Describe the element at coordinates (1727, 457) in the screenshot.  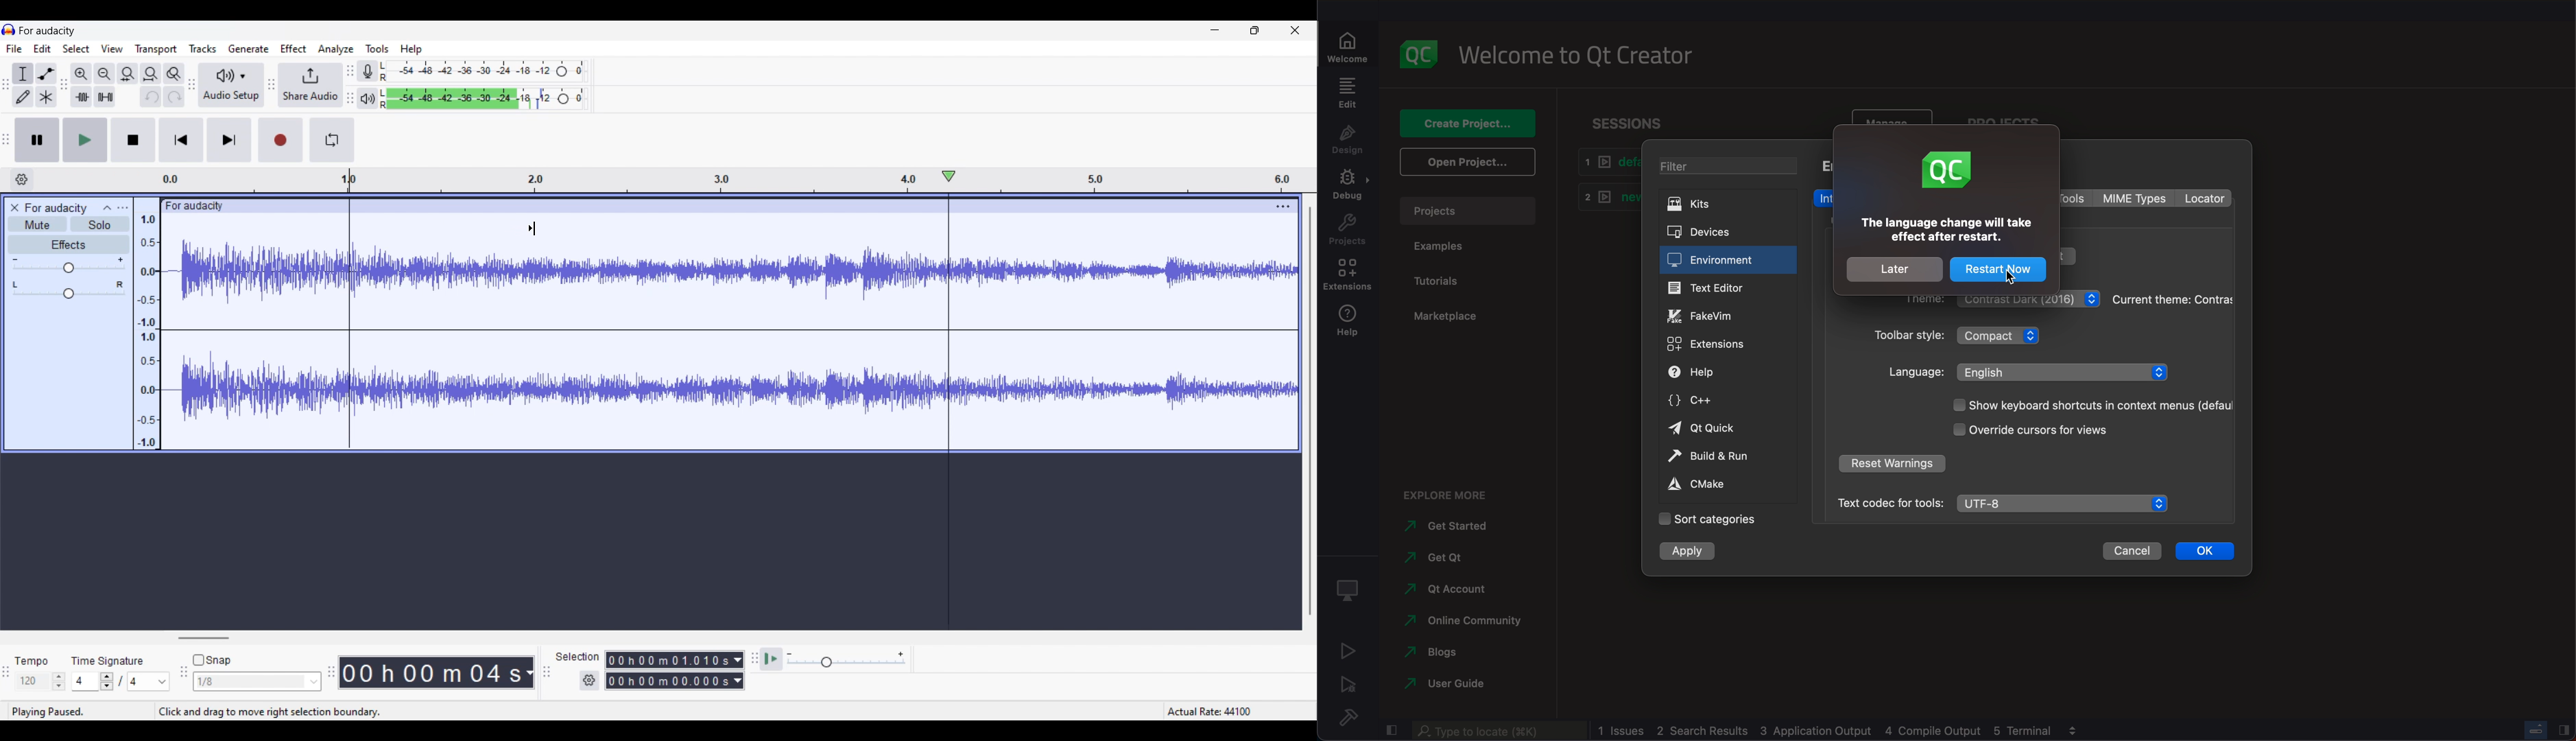
I see `build` at that location.